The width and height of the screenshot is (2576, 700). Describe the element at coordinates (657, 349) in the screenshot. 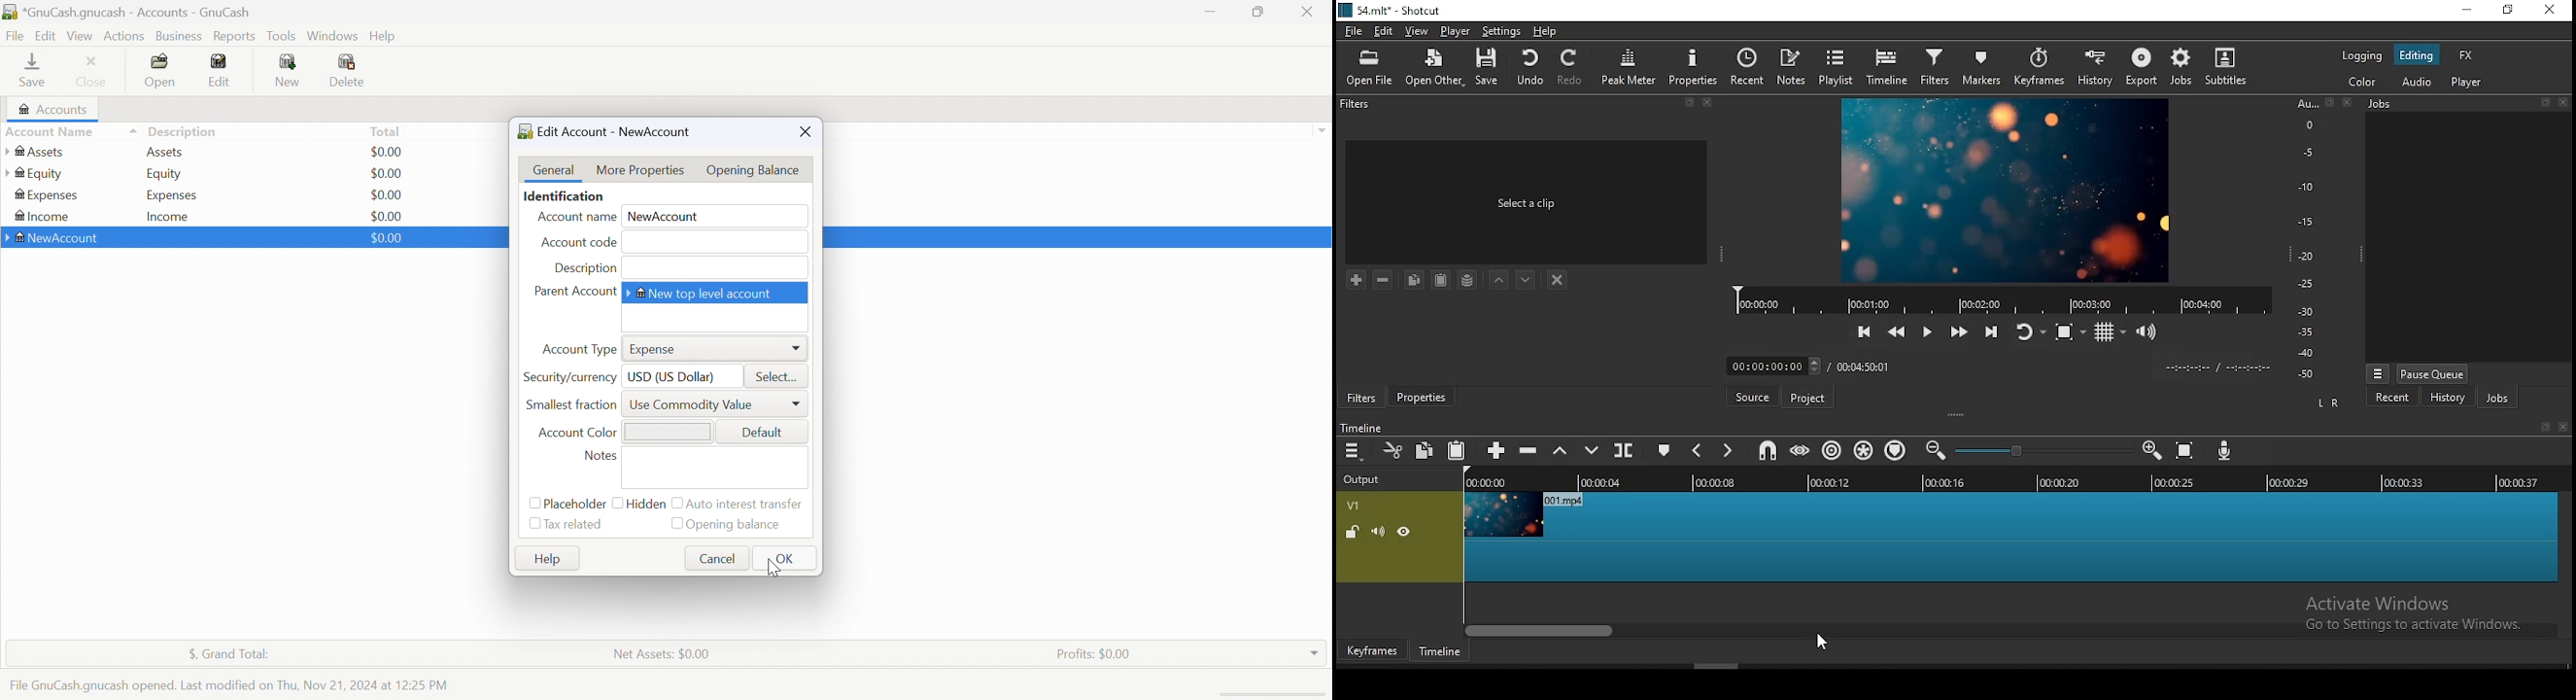

I see `Expense` at that location.